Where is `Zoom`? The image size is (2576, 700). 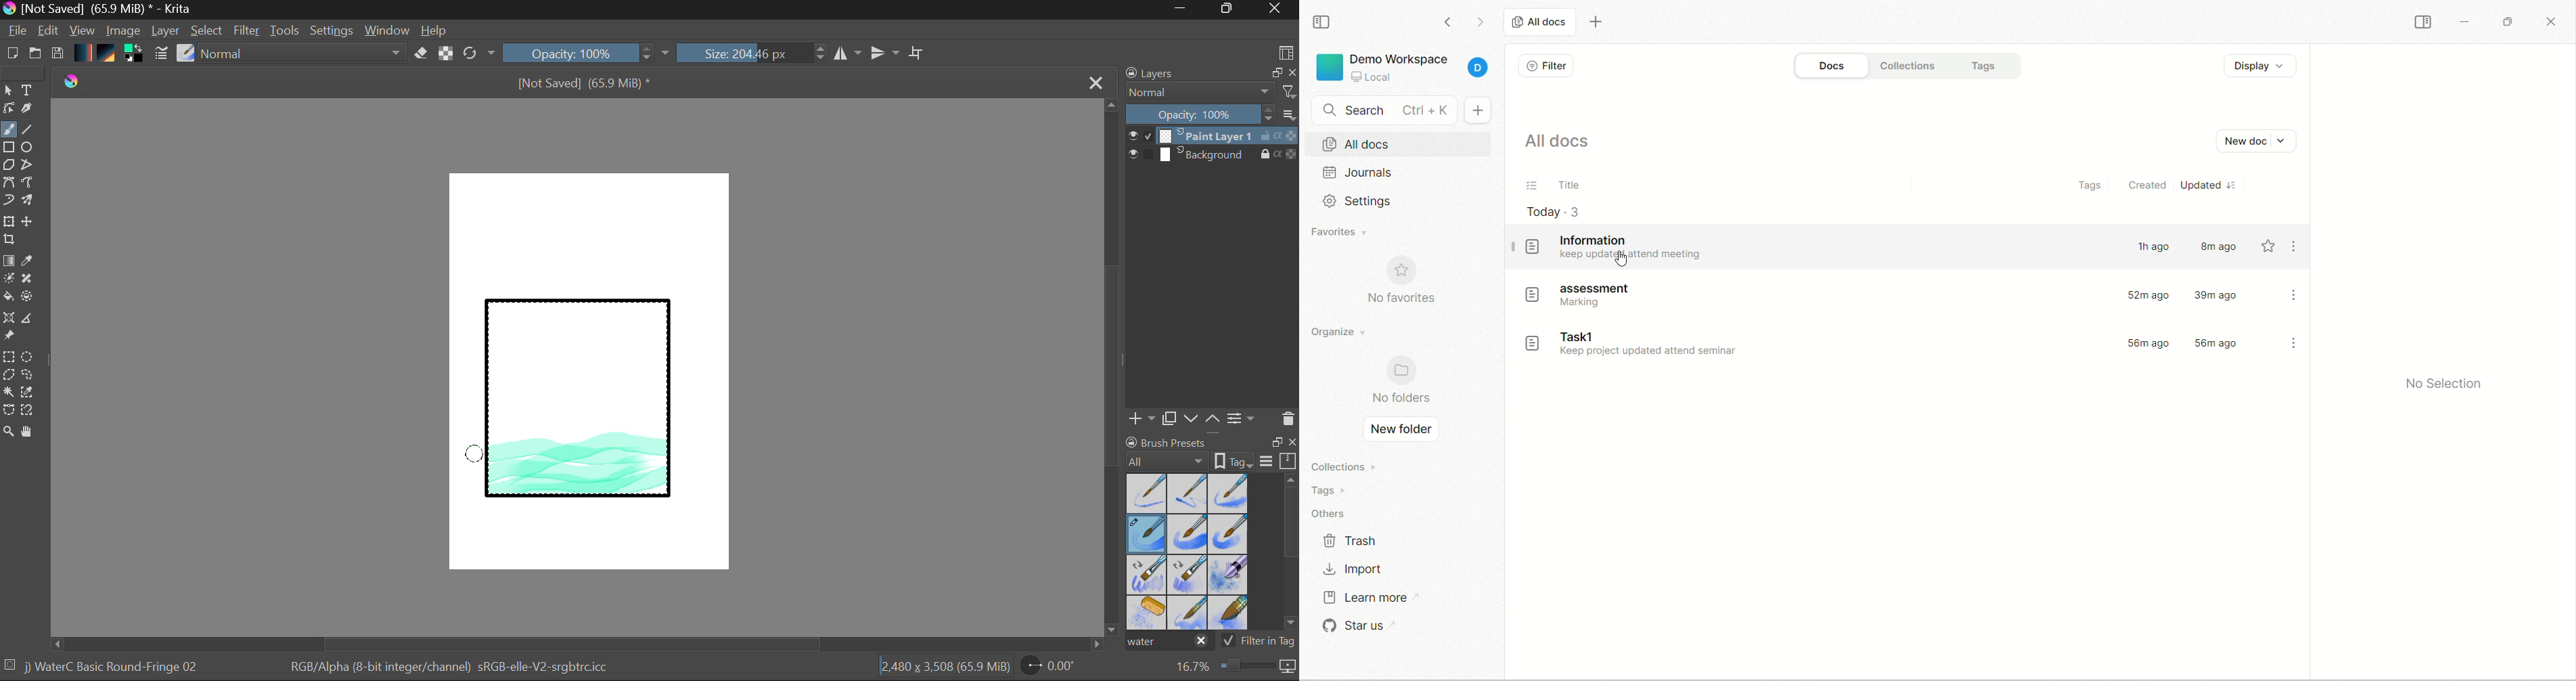 Zoom is located at coordinates (9, 433).